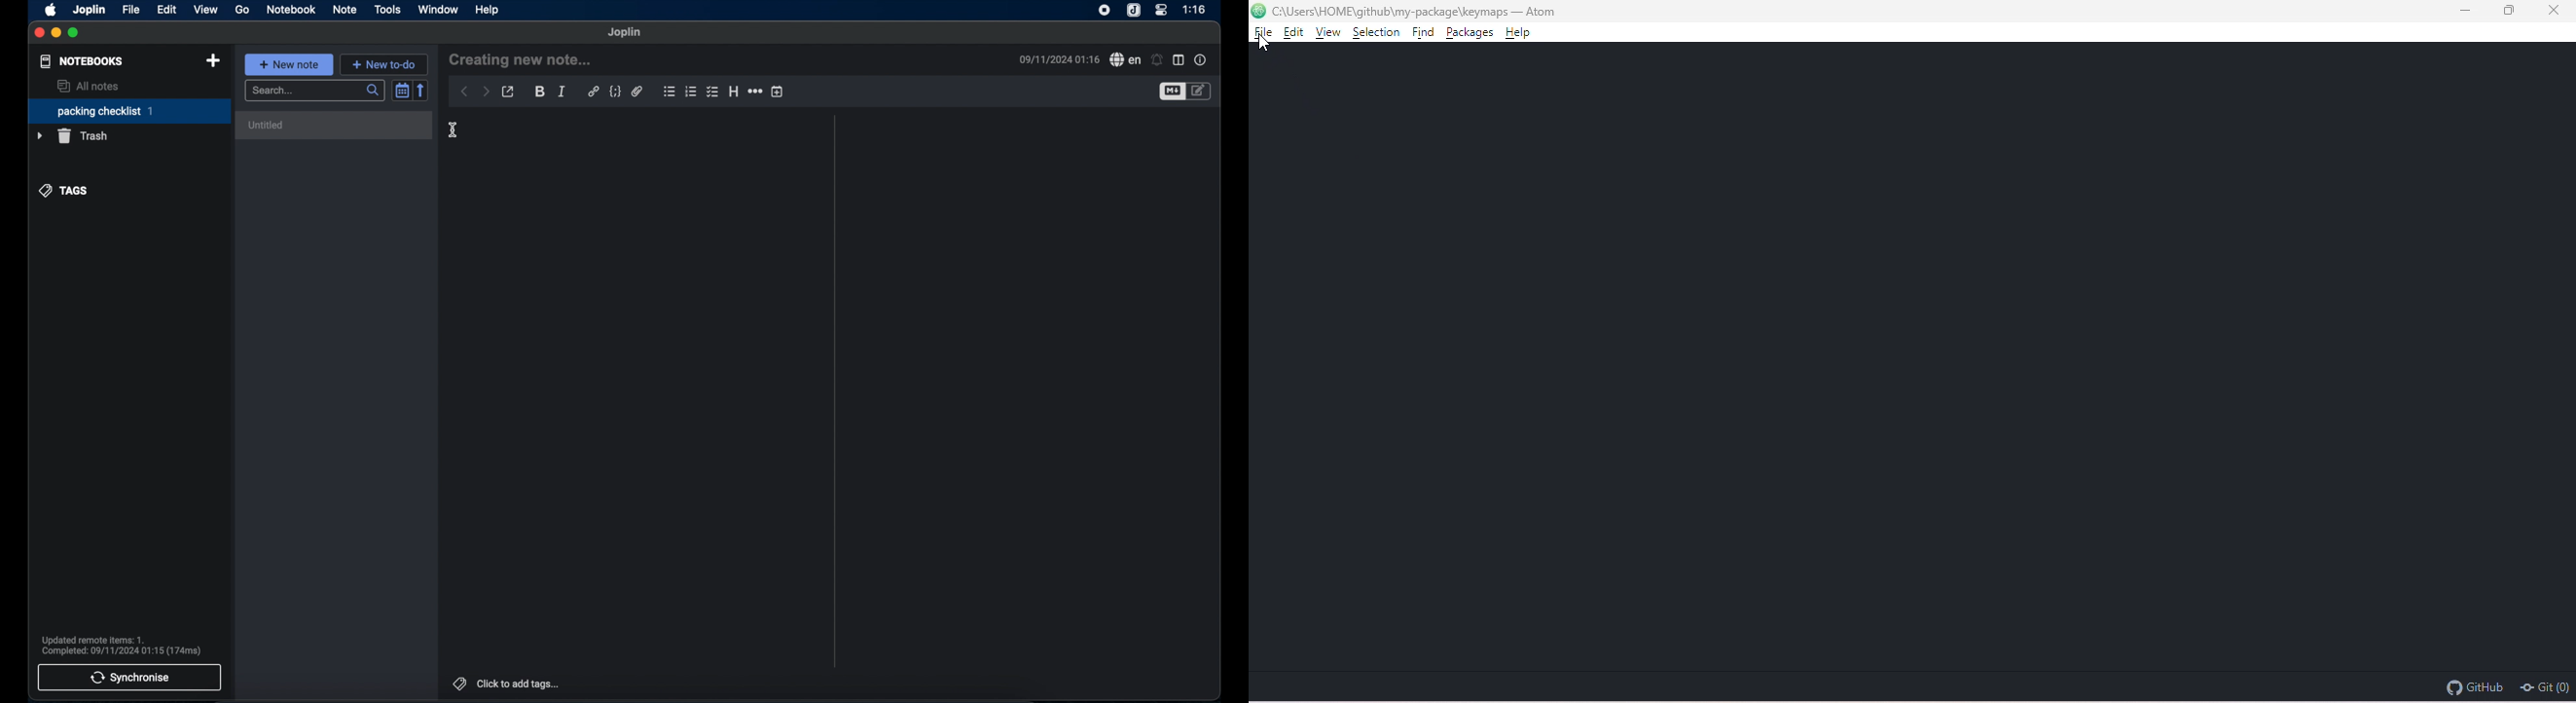 This screenshot has width=2576, height=728. What do you see at coordinates (561, 90) in the screenshot?
I see `italic` at bounding box center [561, 90].